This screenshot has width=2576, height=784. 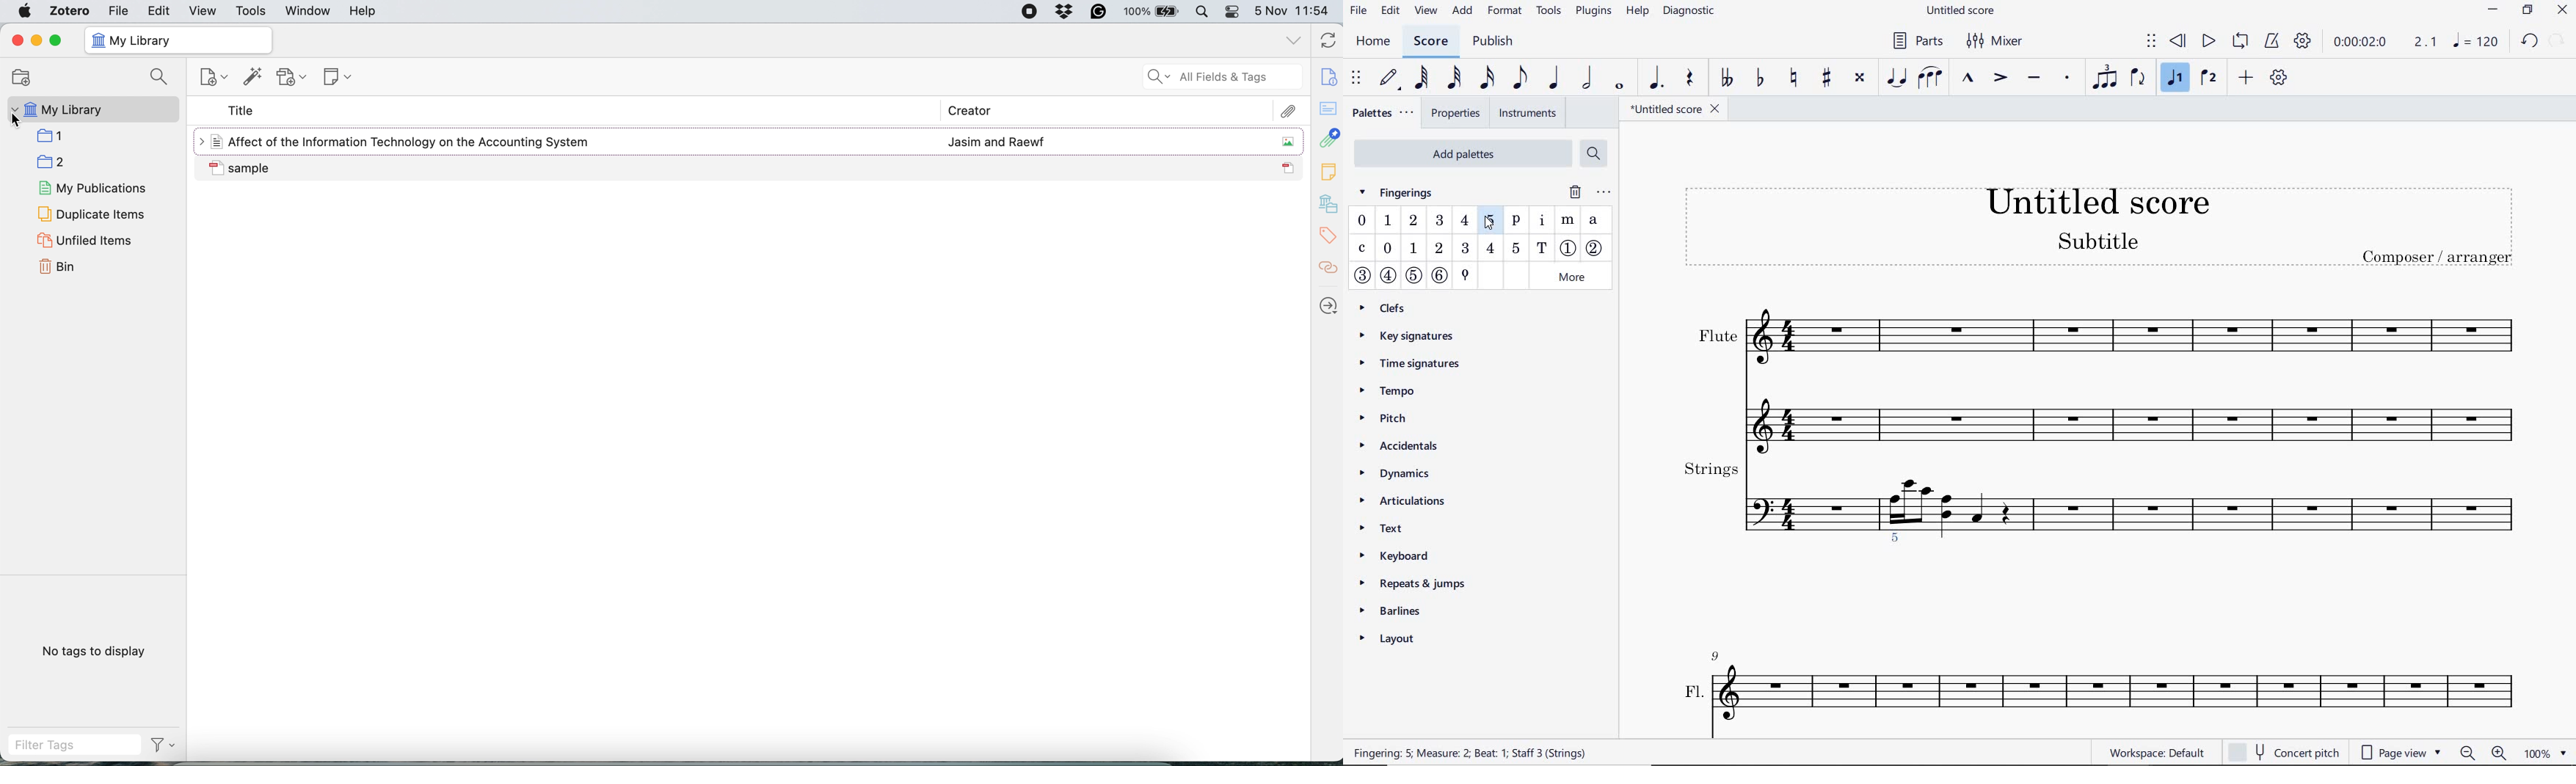 What do you see at coordinates (1593, 220) in the screenshot?
I see `RH GUITAR FINGERING A` at bounding box center [1593, 220].